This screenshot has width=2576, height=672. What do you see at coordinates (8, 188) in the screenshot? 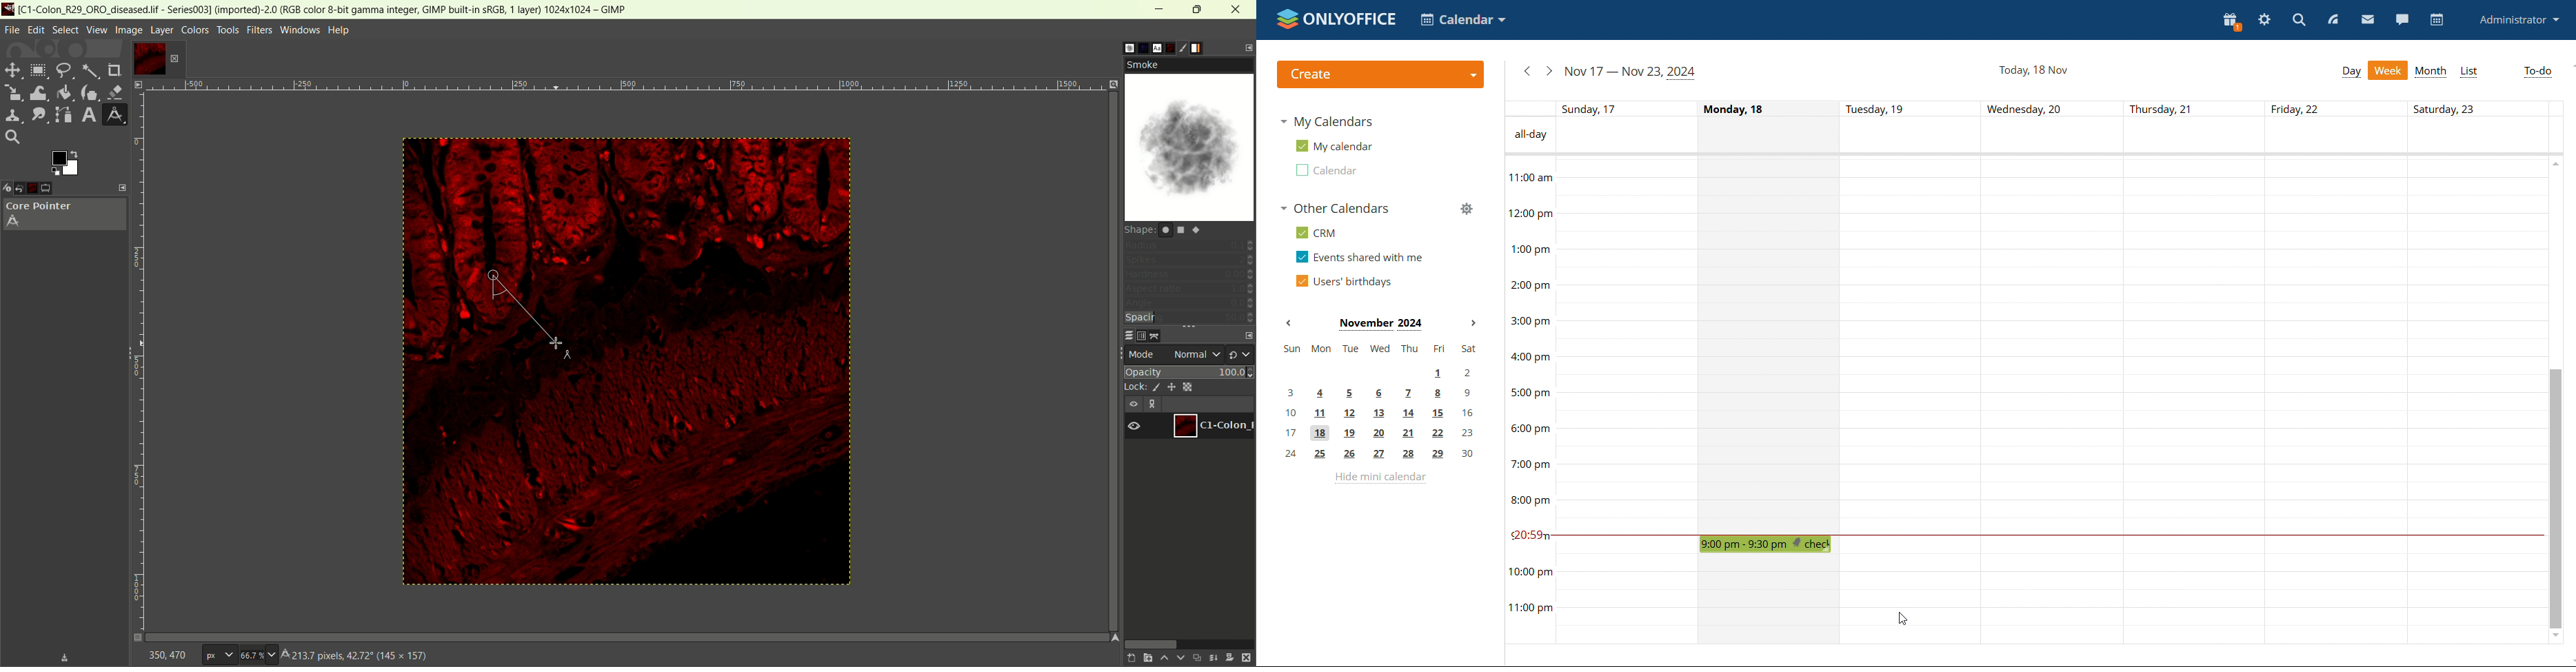
I see `device status` at bounding box center [8, 188].